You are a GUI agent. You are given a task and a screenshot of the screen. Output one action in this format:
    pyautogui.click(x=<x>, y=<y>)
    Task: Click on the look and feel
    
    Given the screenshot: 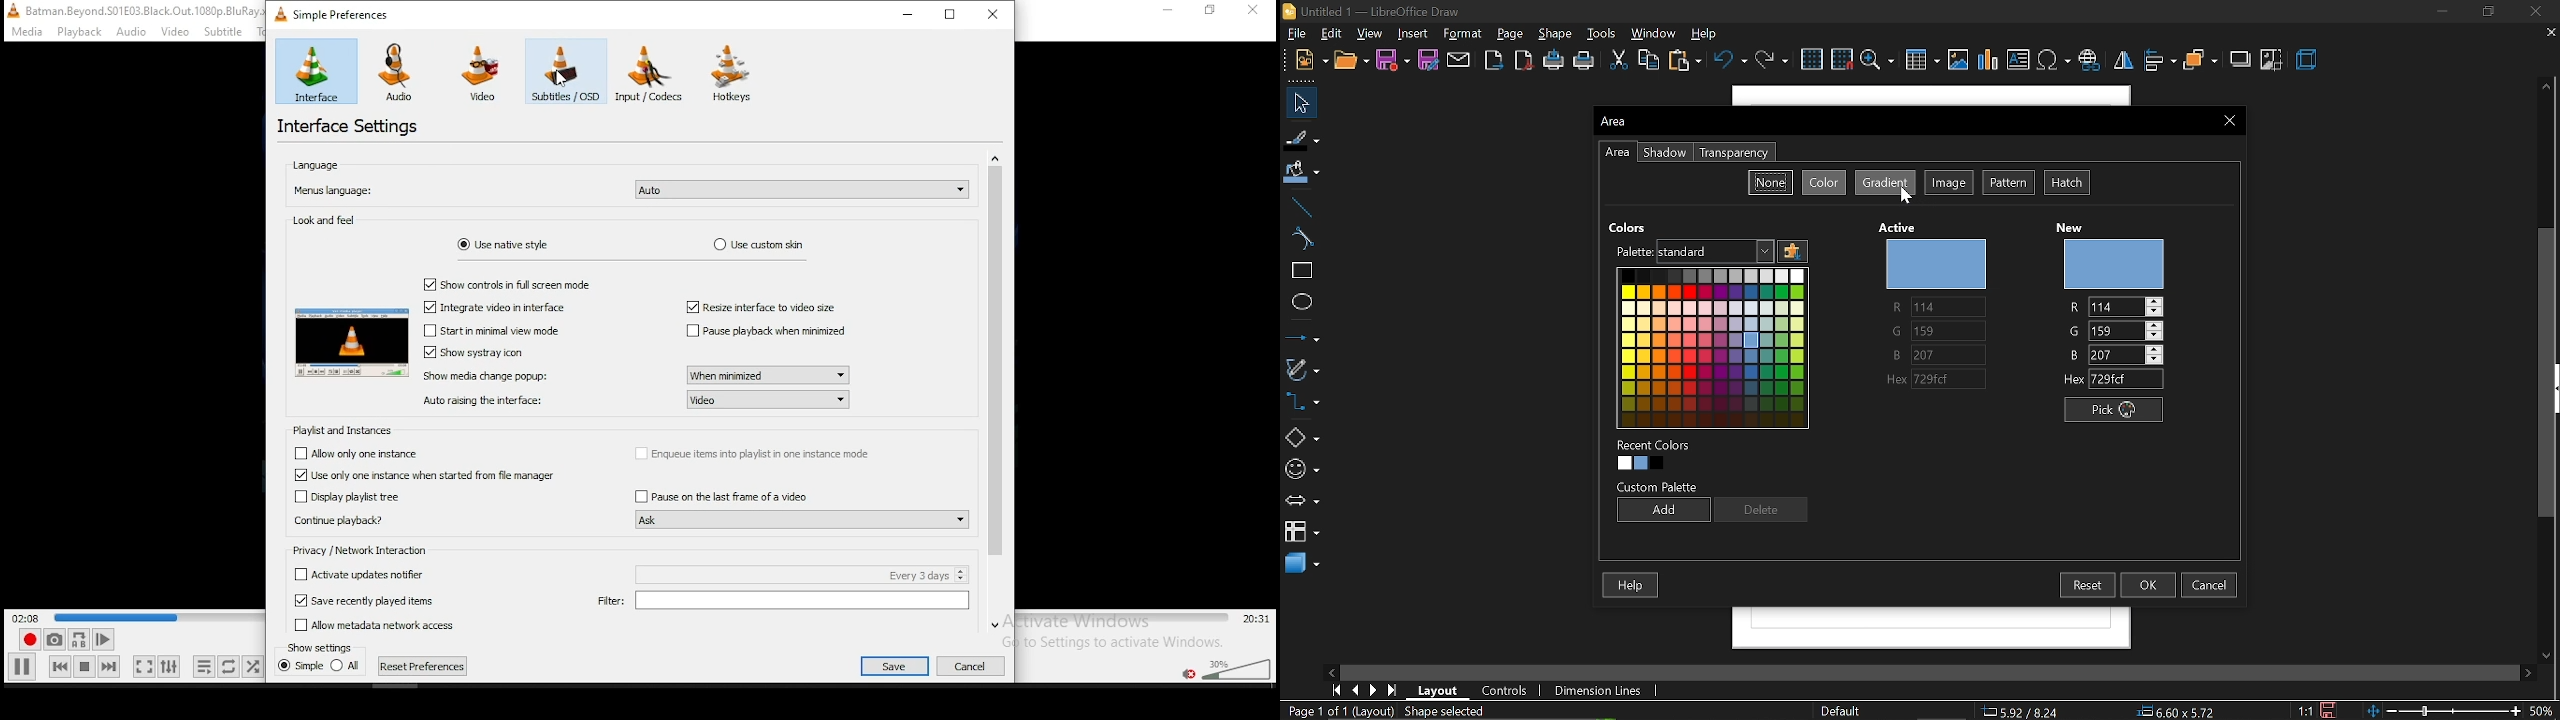 What is the action you would take?
    pyautogui.click(x=326, y=221)
    